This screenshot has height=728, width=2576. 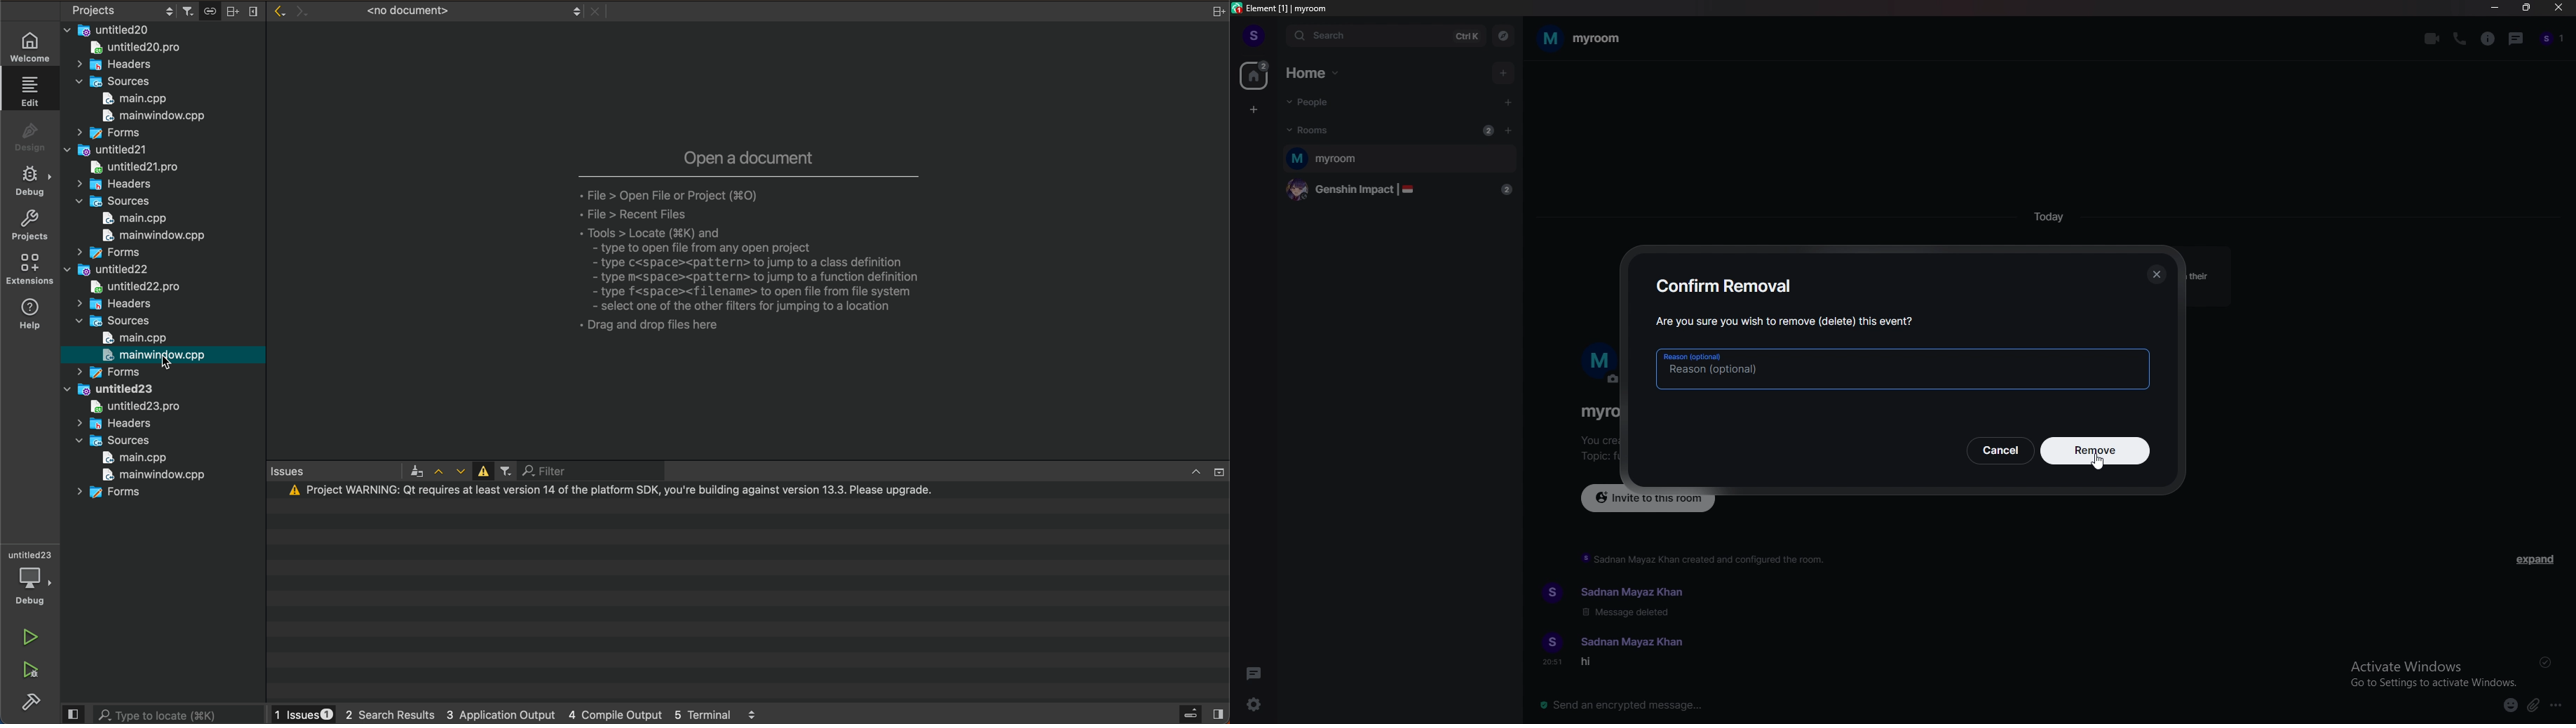 I want to click on add room, so click(x=1509, y=130).